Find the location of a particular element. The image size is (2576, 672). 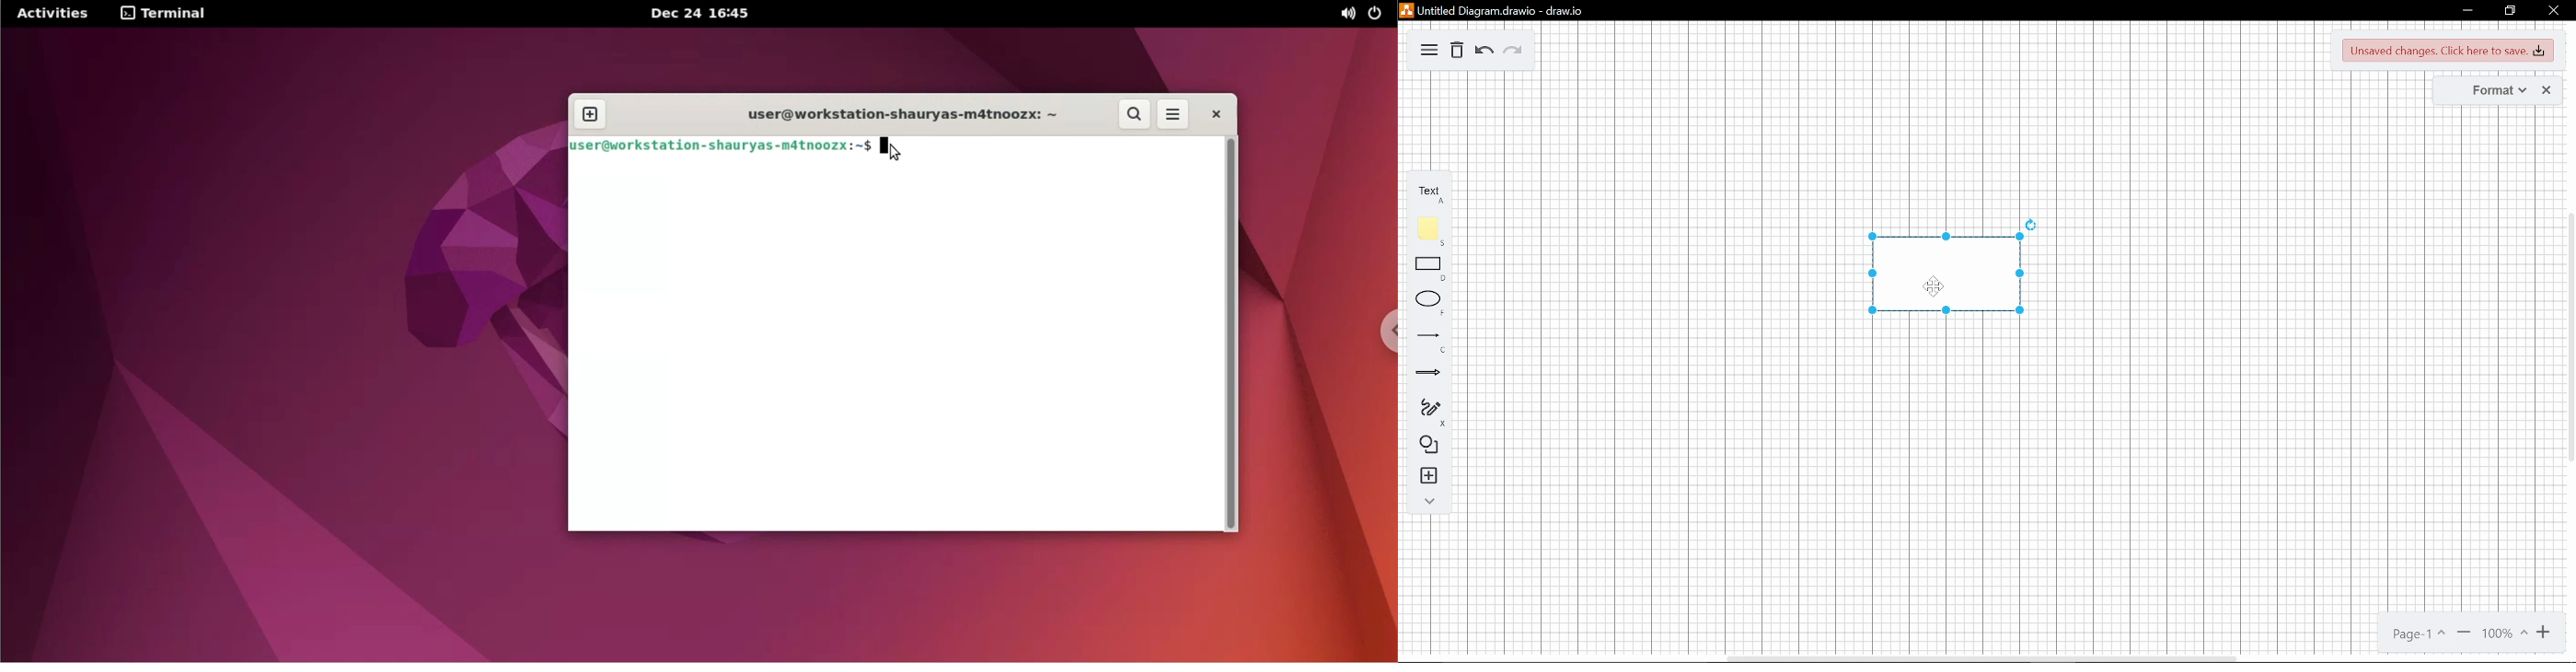

format is located at coordinates (2496, 89).